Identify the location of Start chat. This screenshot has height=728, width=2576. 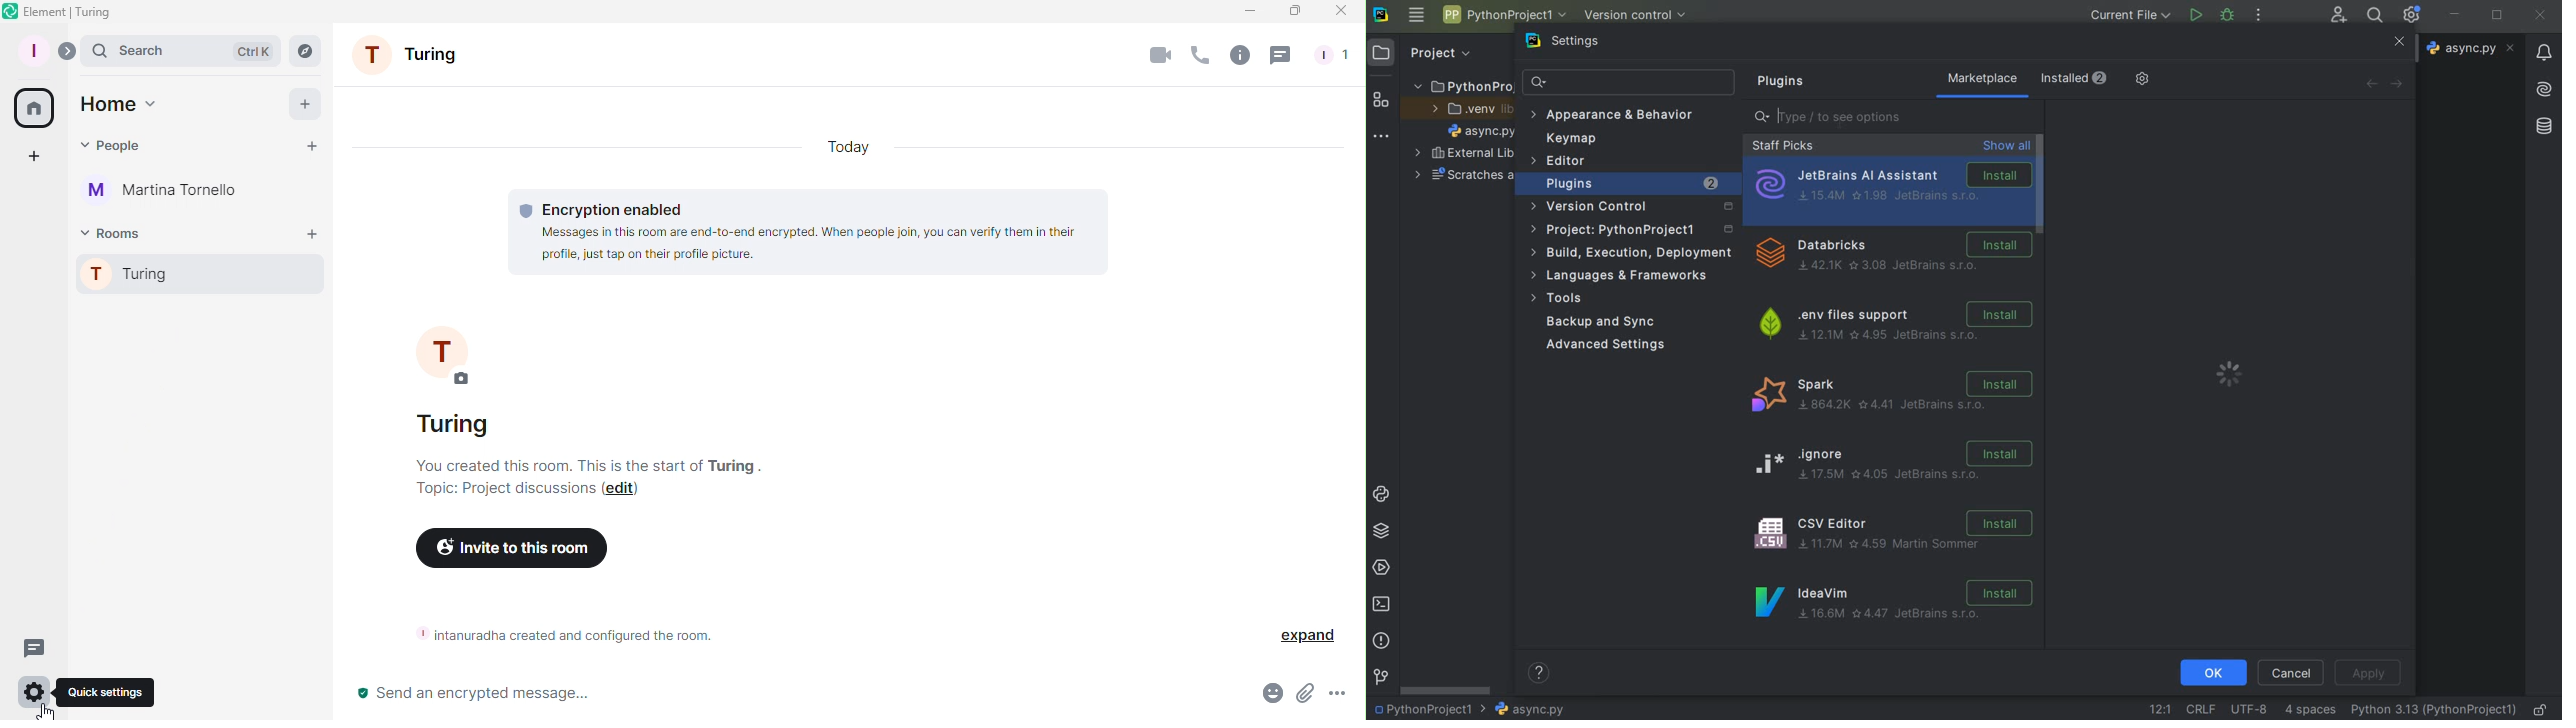
(306, 146).